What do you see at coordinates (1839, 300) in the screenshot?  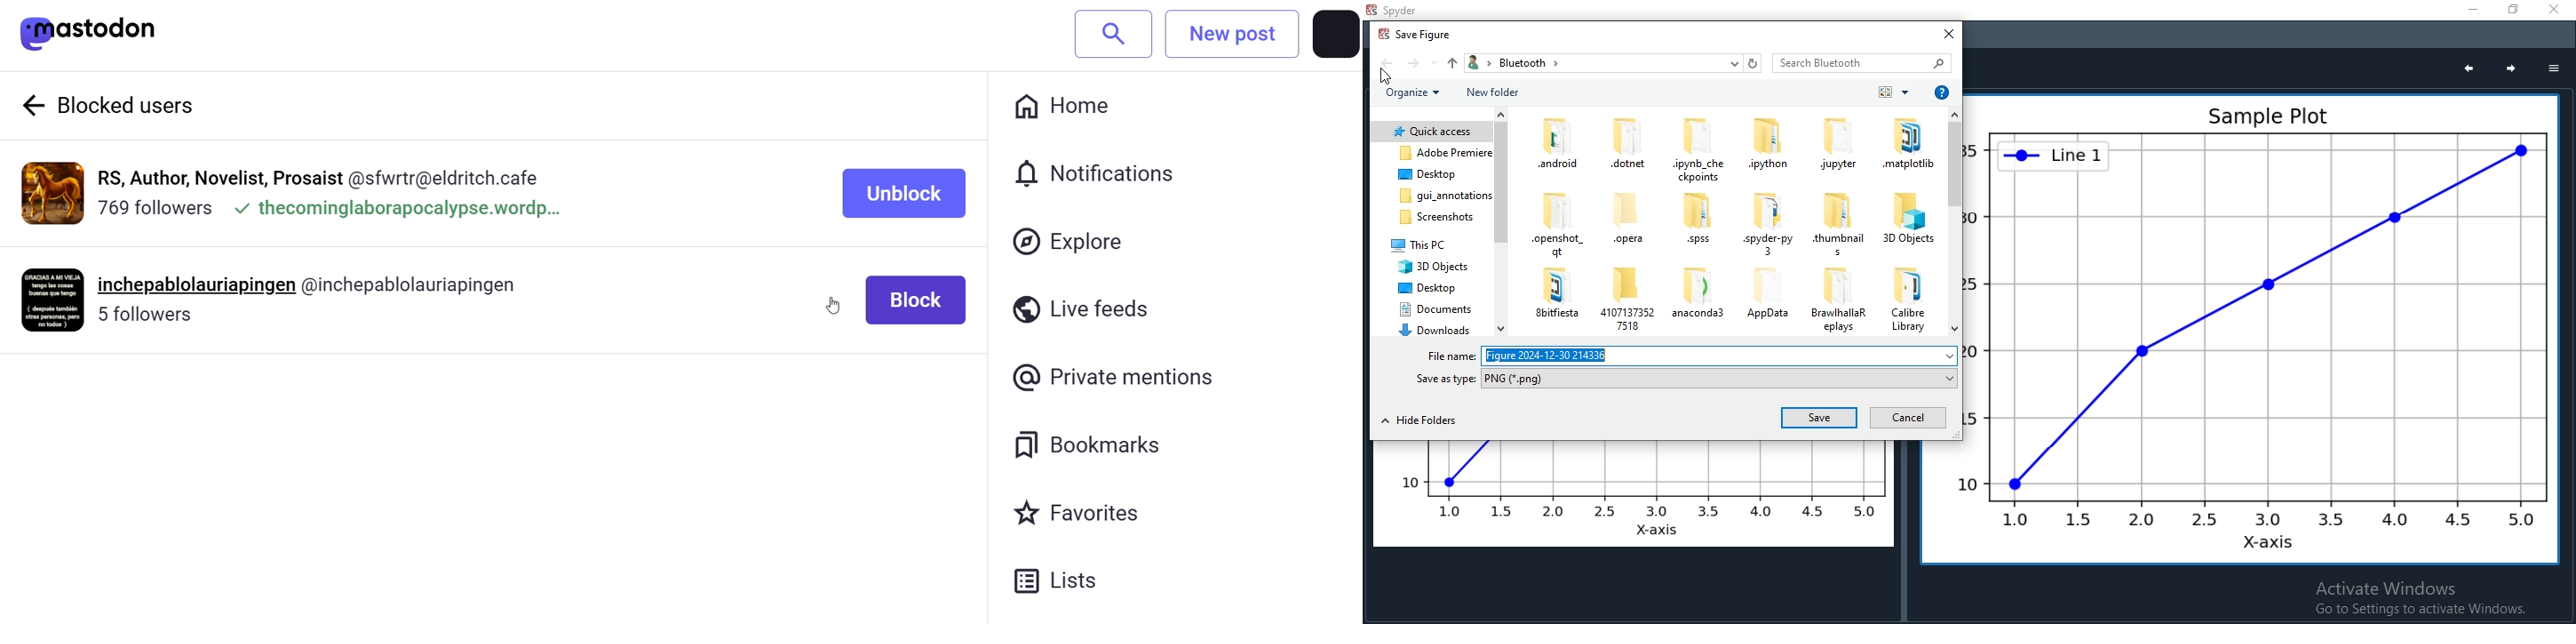 I see `files` at bounding box center [1839, 300].